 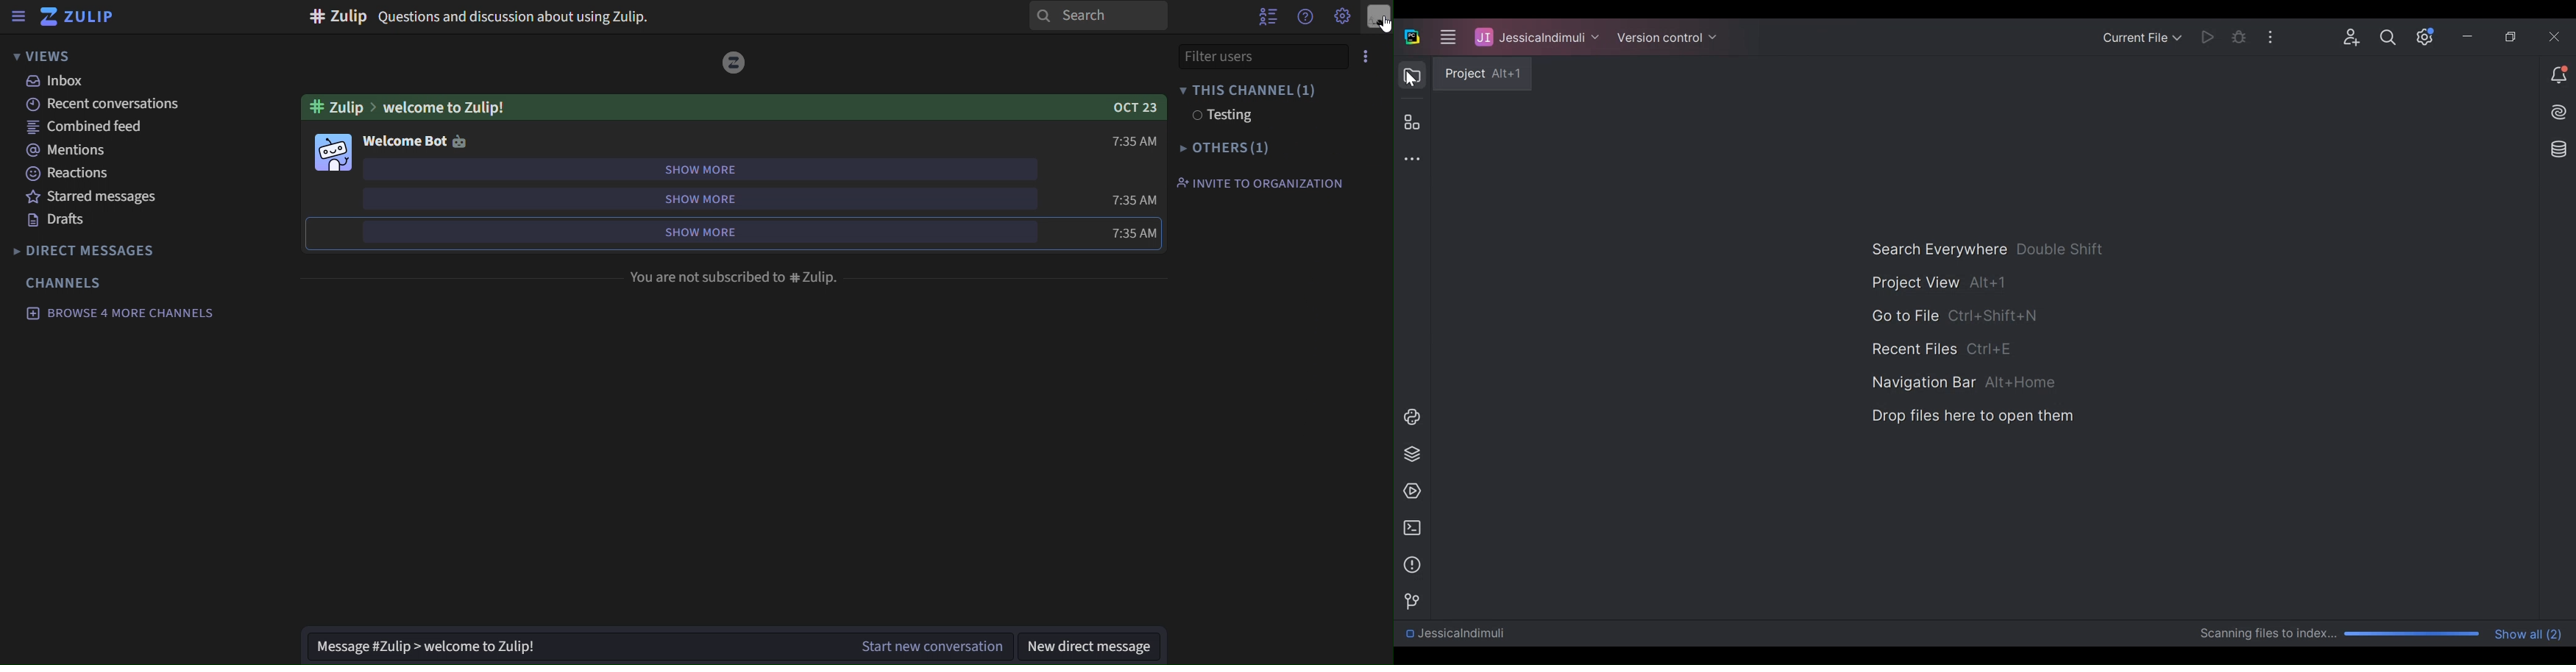 I want to click on Structure, so click(x=1408, y=123).